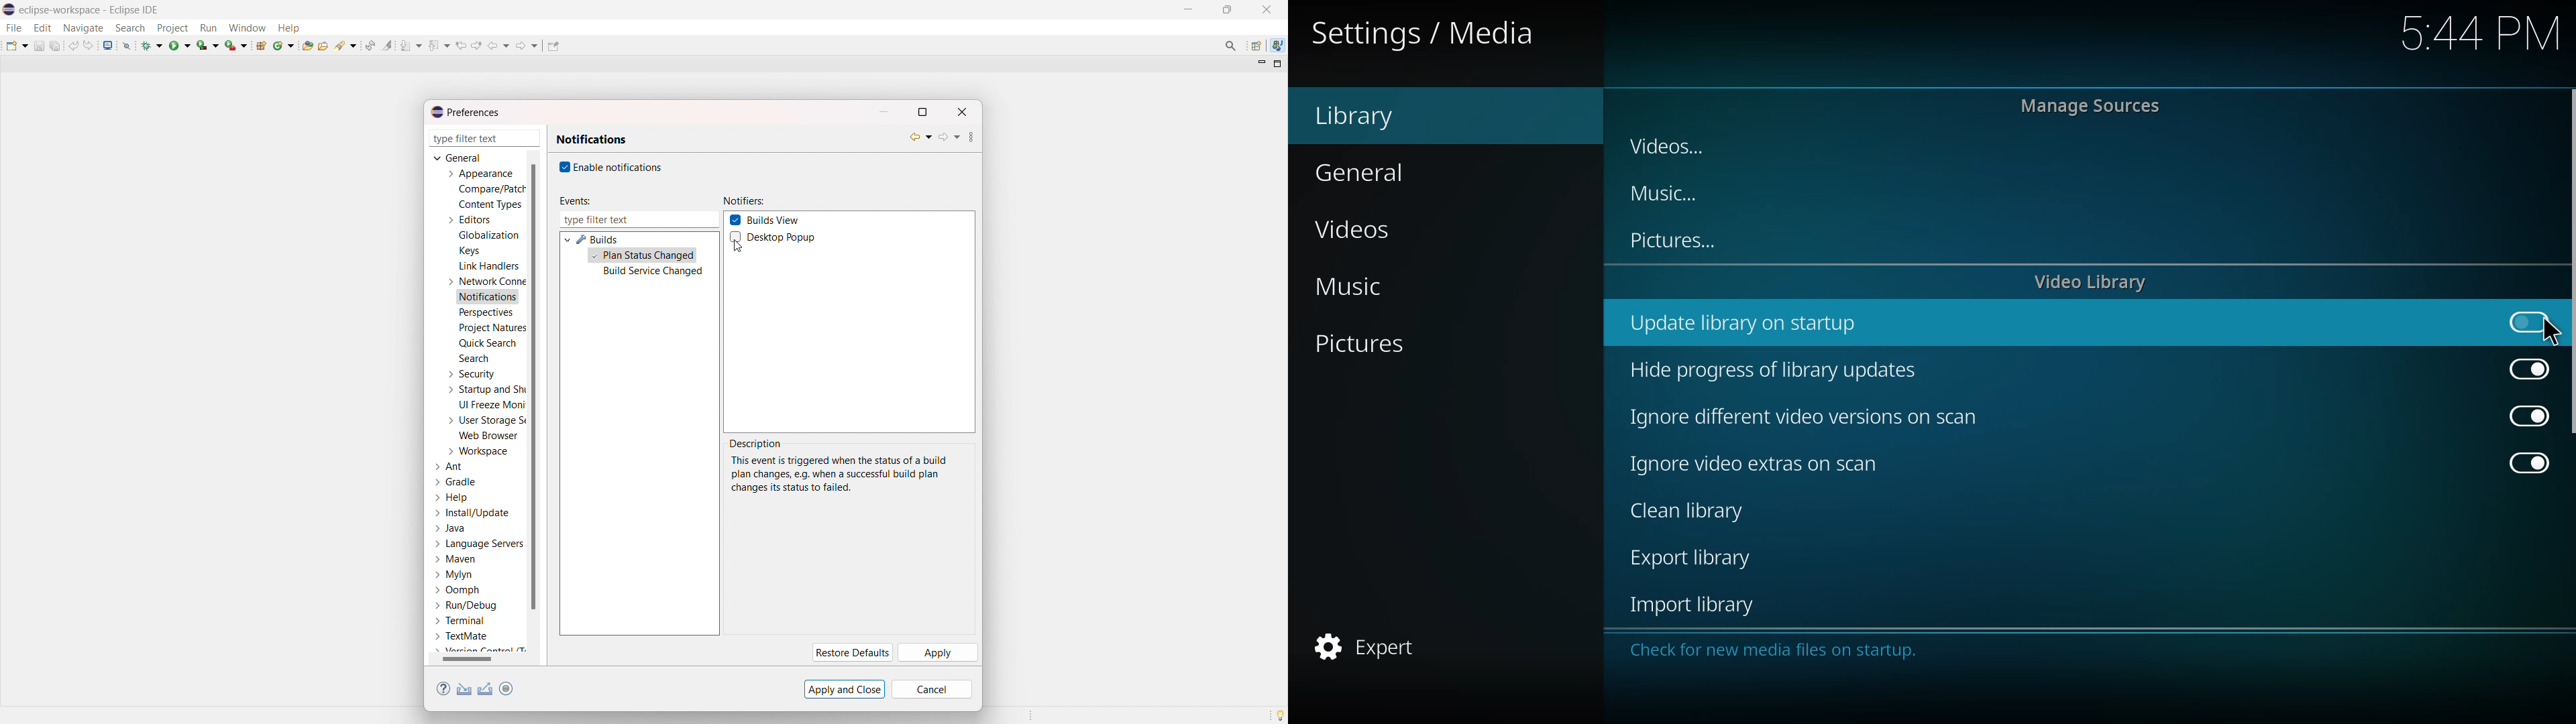  What do you see at coordinates (484, 281) in the screenshot?
I see `network connections` at bounding box center [484, 281].